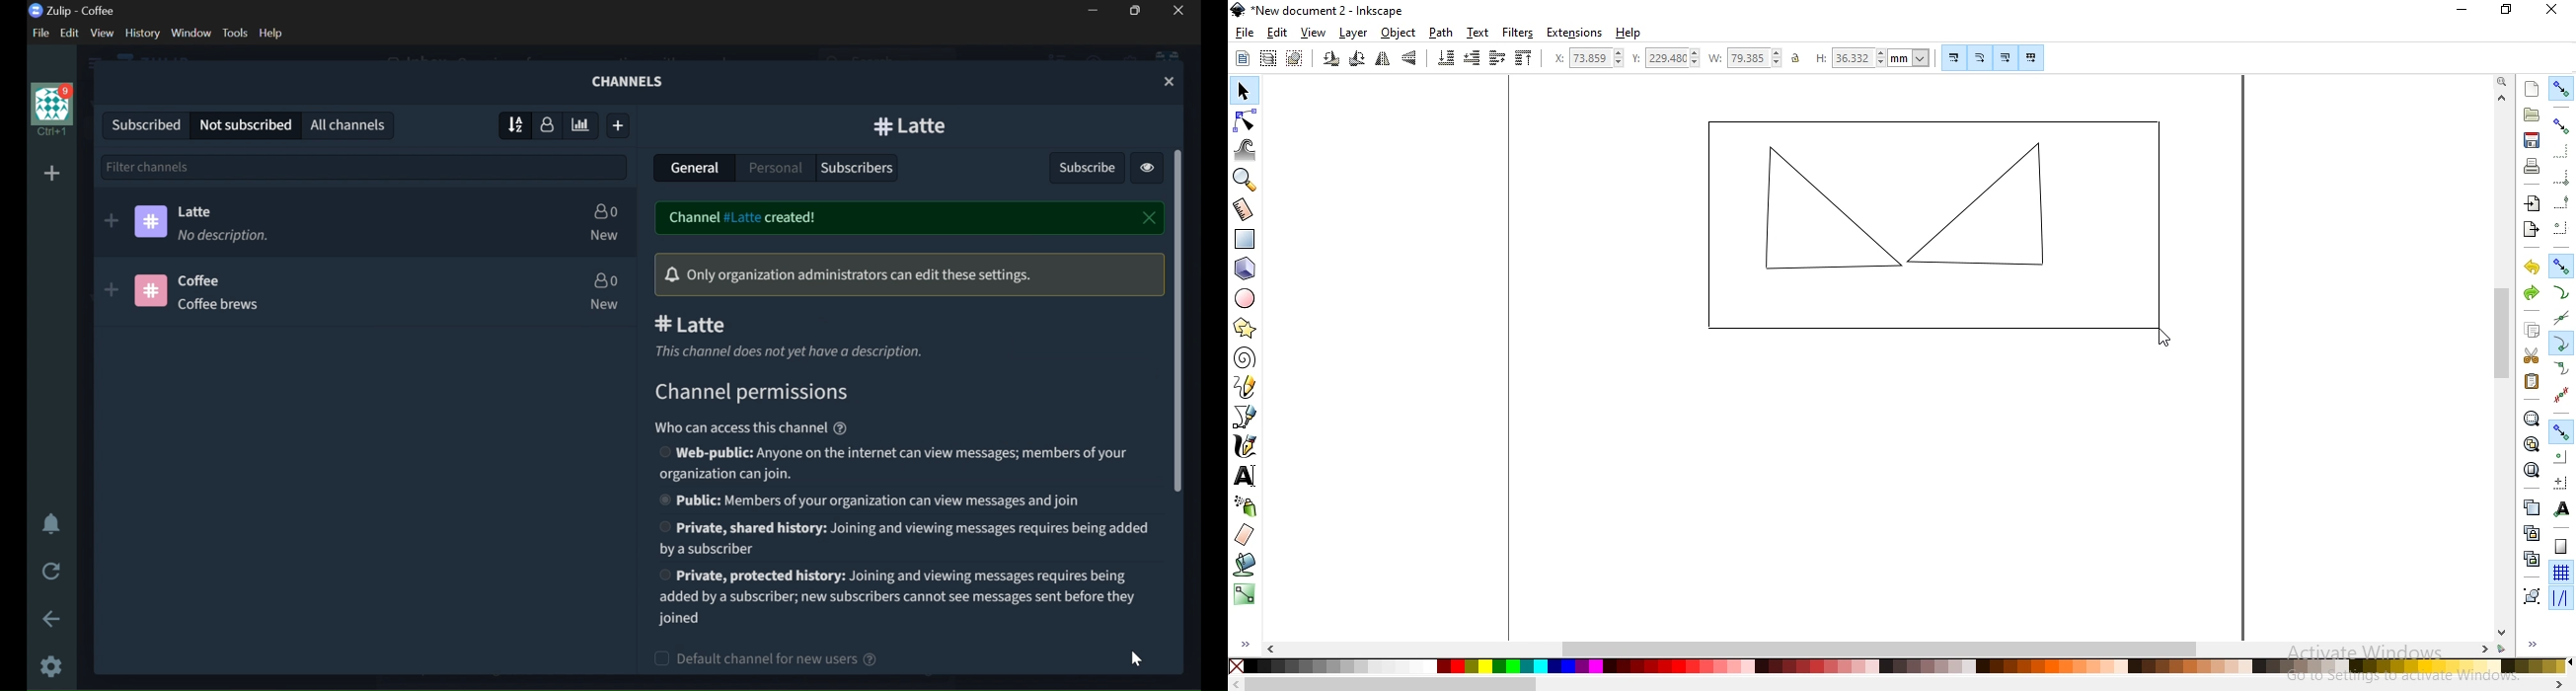  I want to click on cursor, so click(2163, 338).